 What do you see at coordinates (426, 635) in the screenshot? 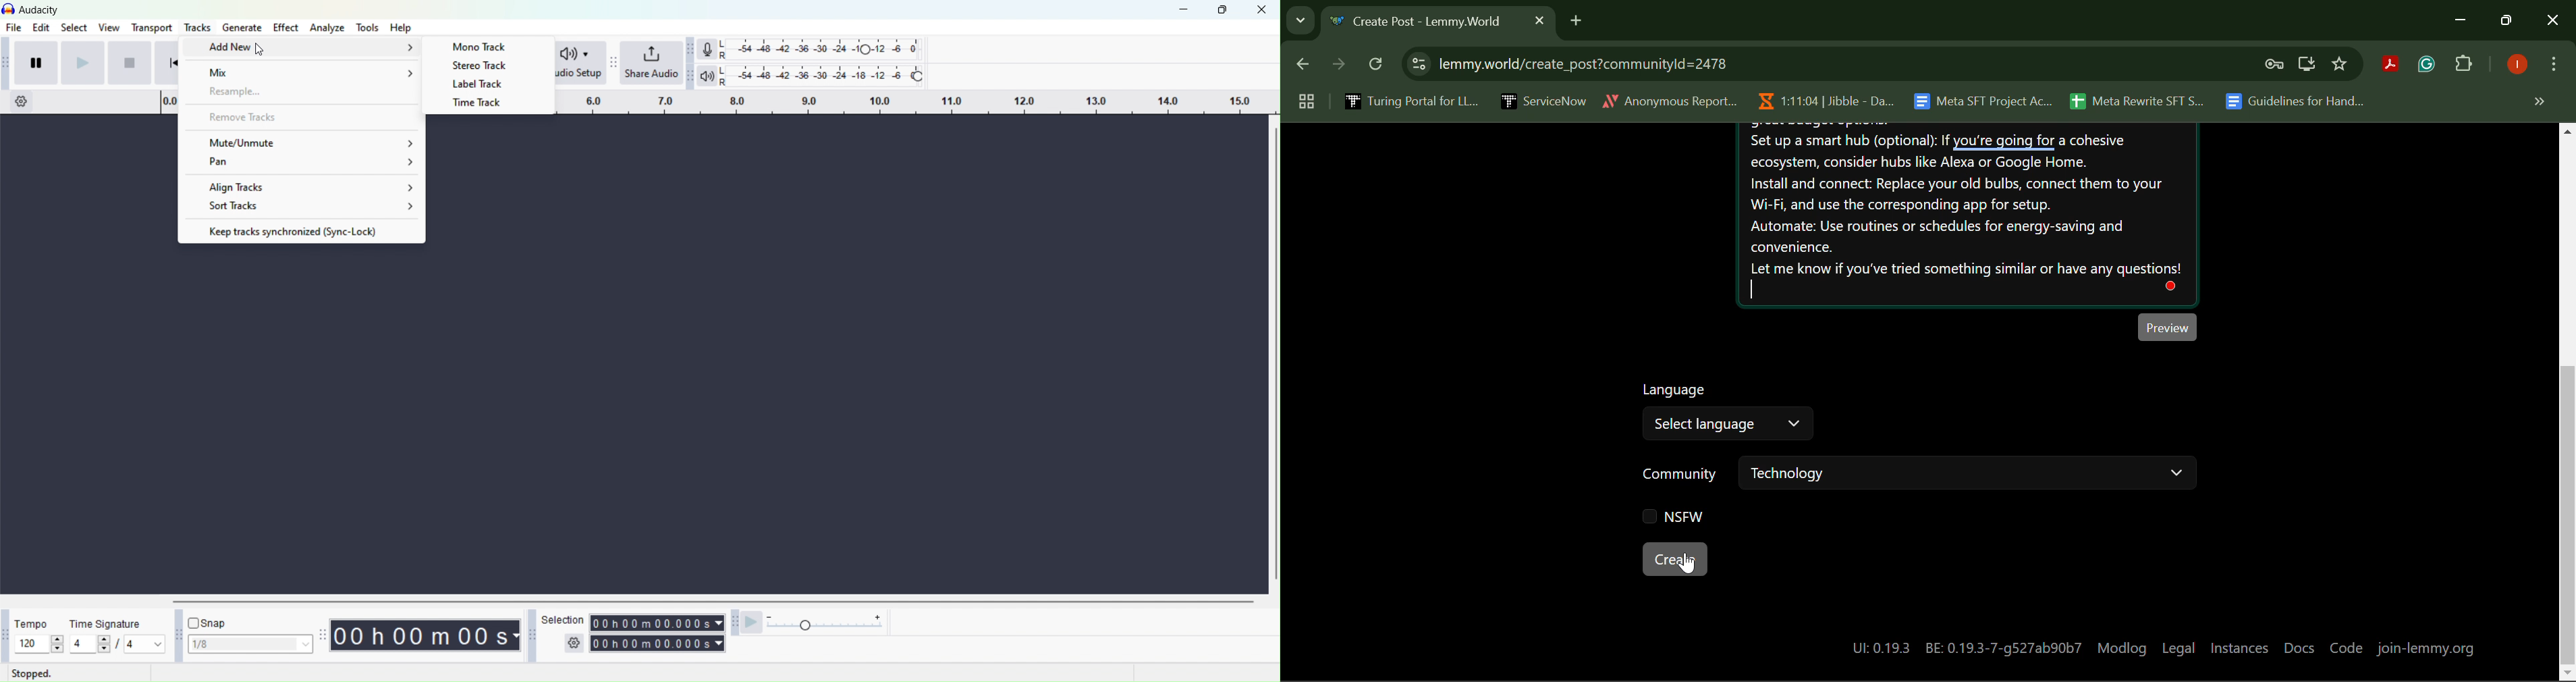
I see `Timing of track` at bounding box center [426, 635].